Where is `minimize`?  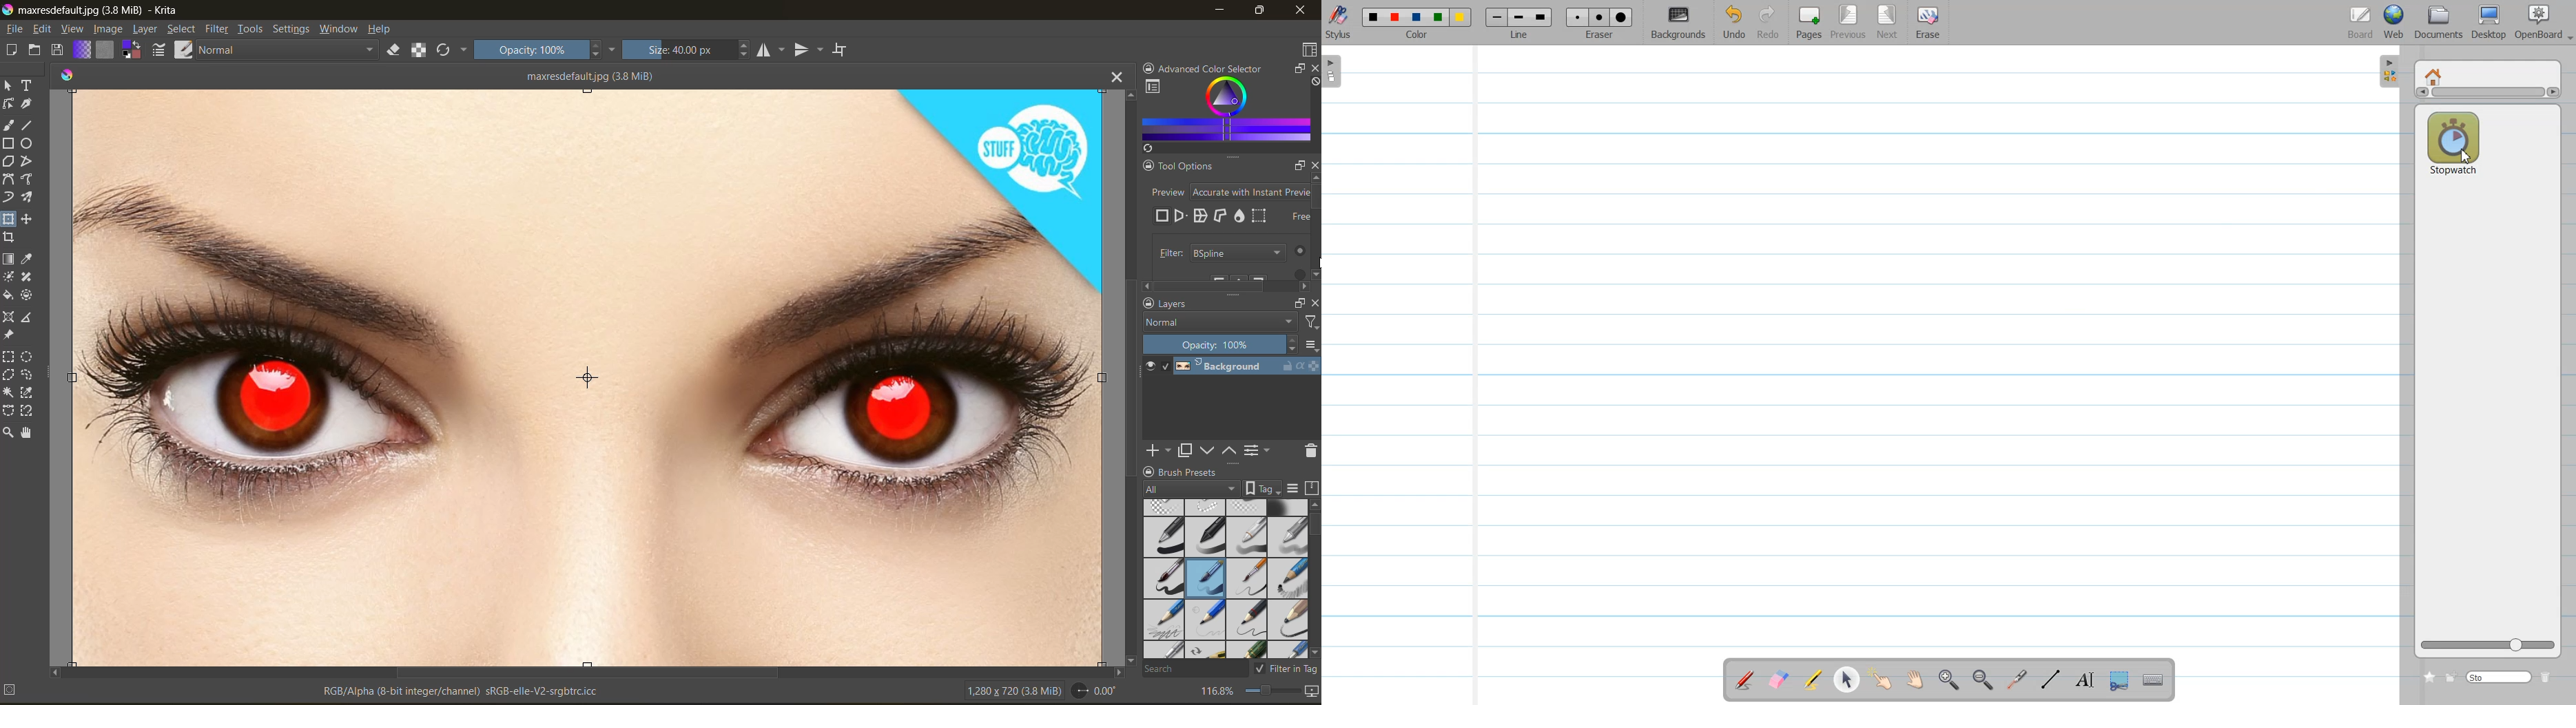 minimize is located at coordinates (1215, 12).